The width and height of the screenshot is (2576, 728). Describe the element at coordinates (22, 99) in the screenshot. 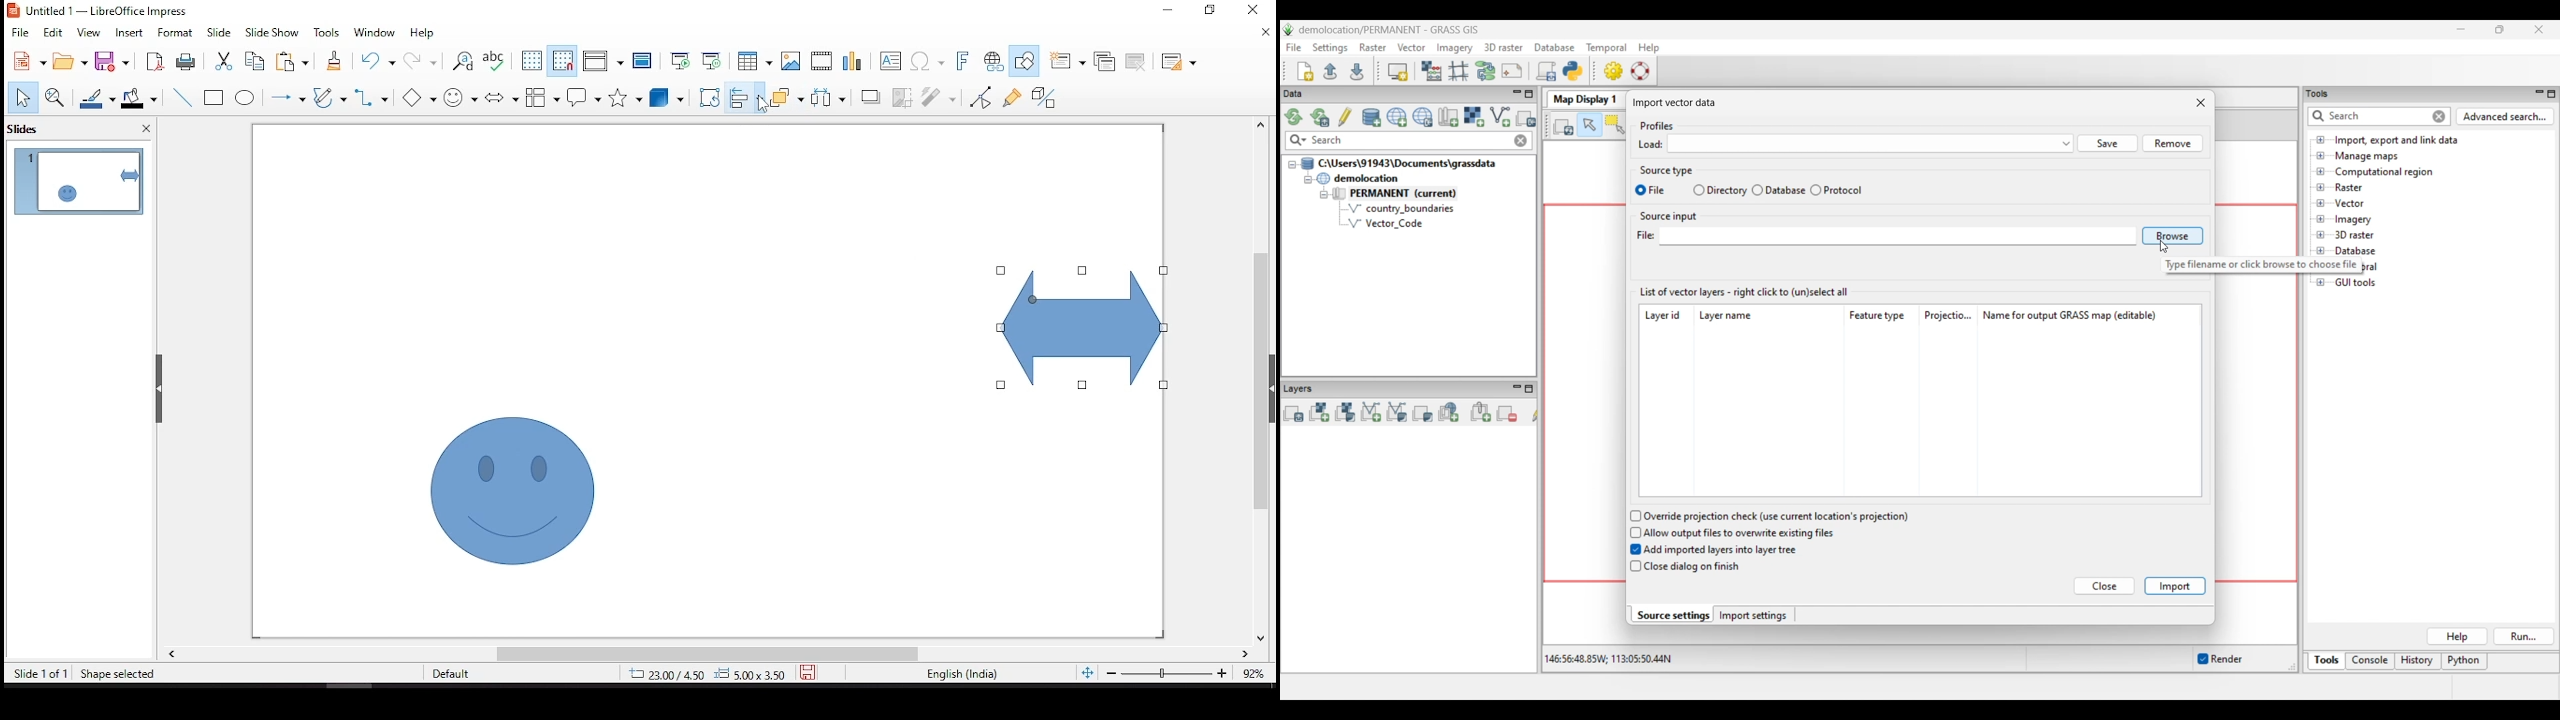

I see `select tool` at that location.